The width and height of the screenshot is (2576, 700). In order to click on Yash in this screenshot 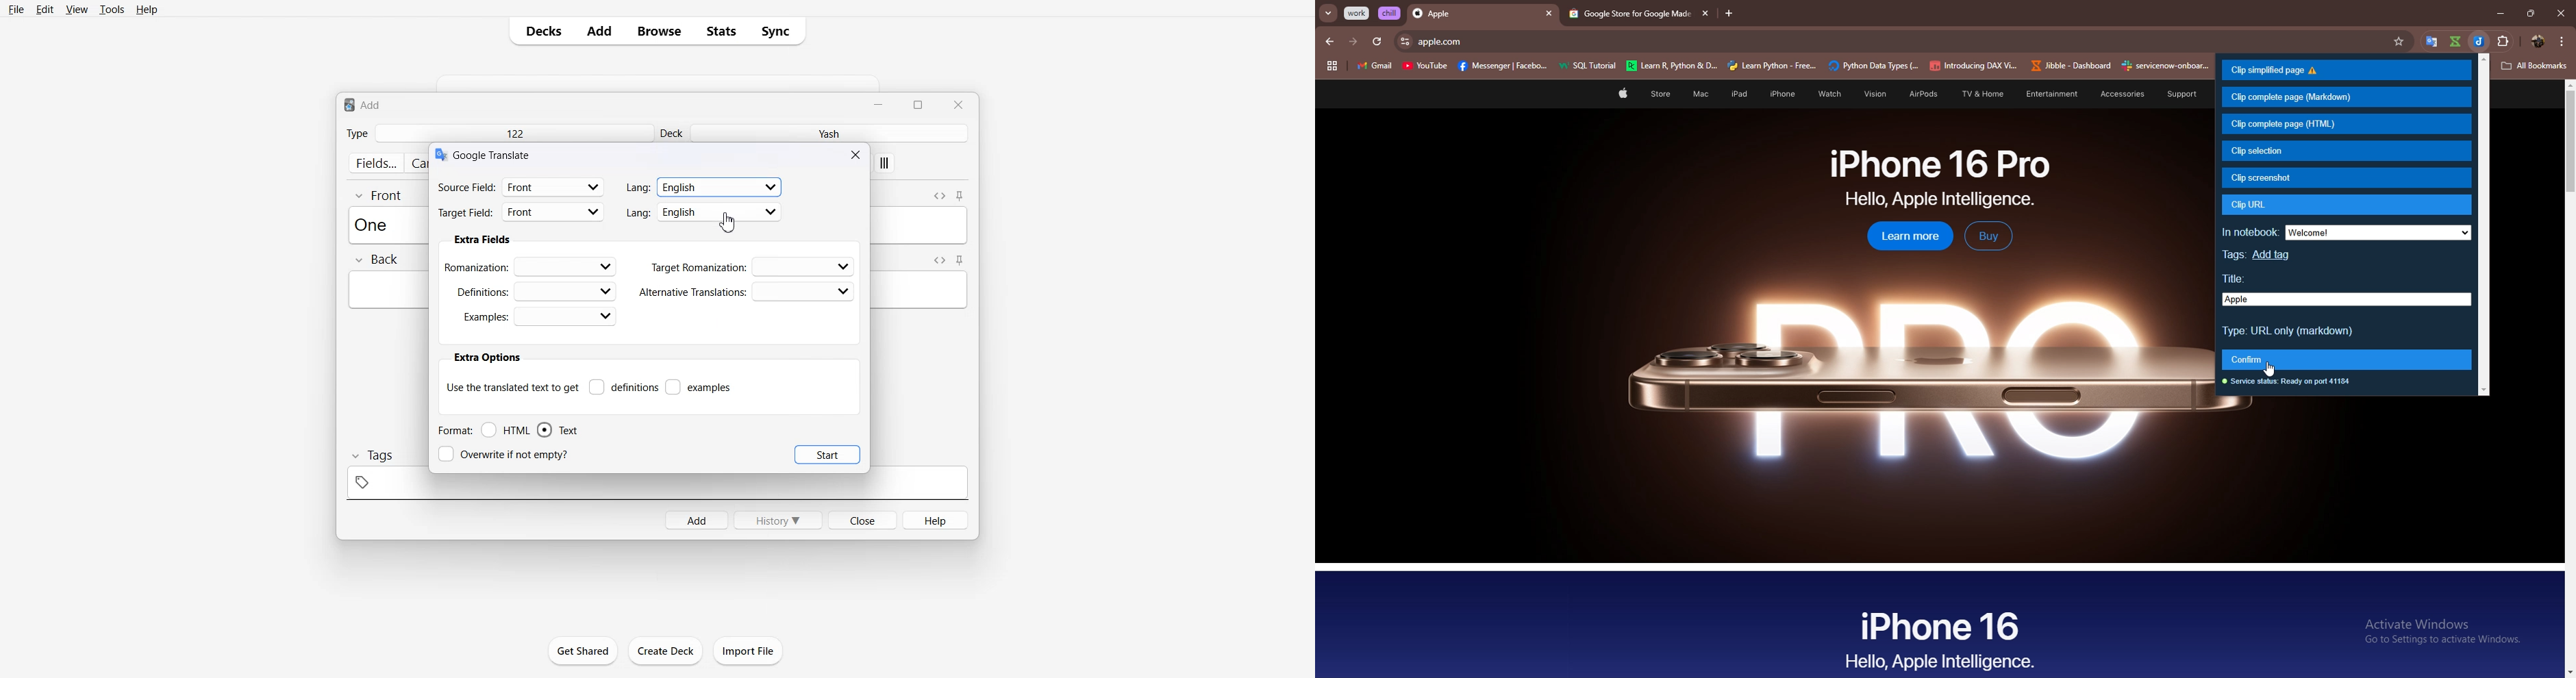, I will do `click(832, 134)`.